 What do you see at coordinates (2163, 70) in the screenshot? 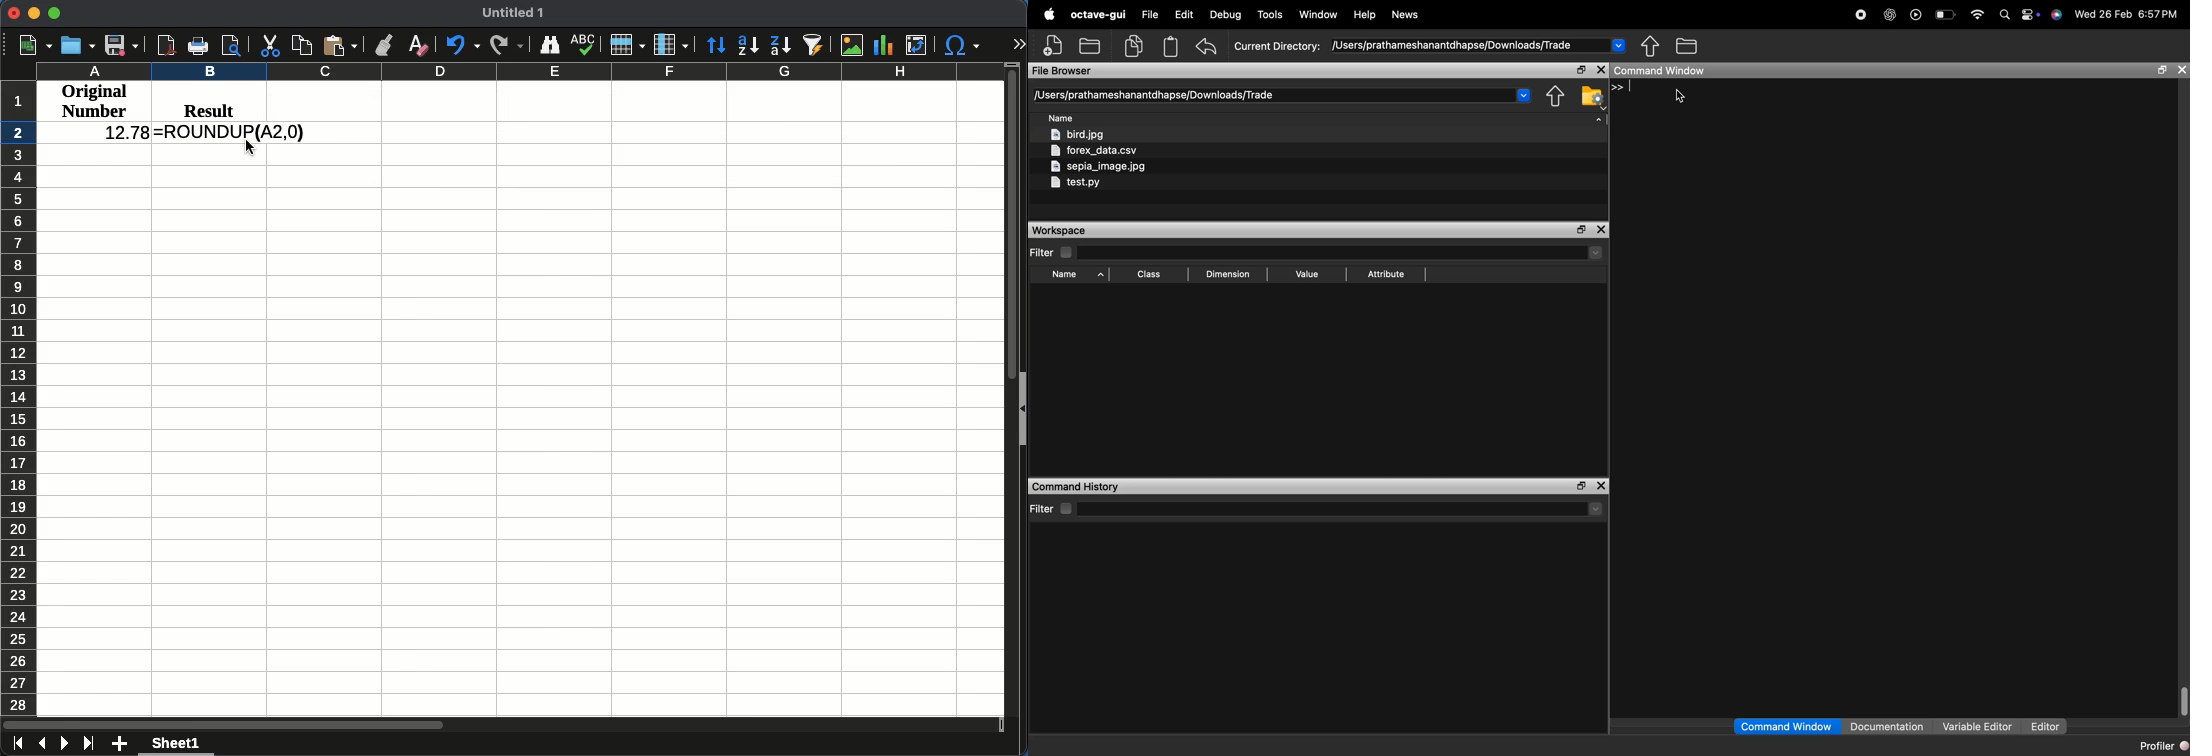
I see `maximize` at bounding box center [2163, 70].